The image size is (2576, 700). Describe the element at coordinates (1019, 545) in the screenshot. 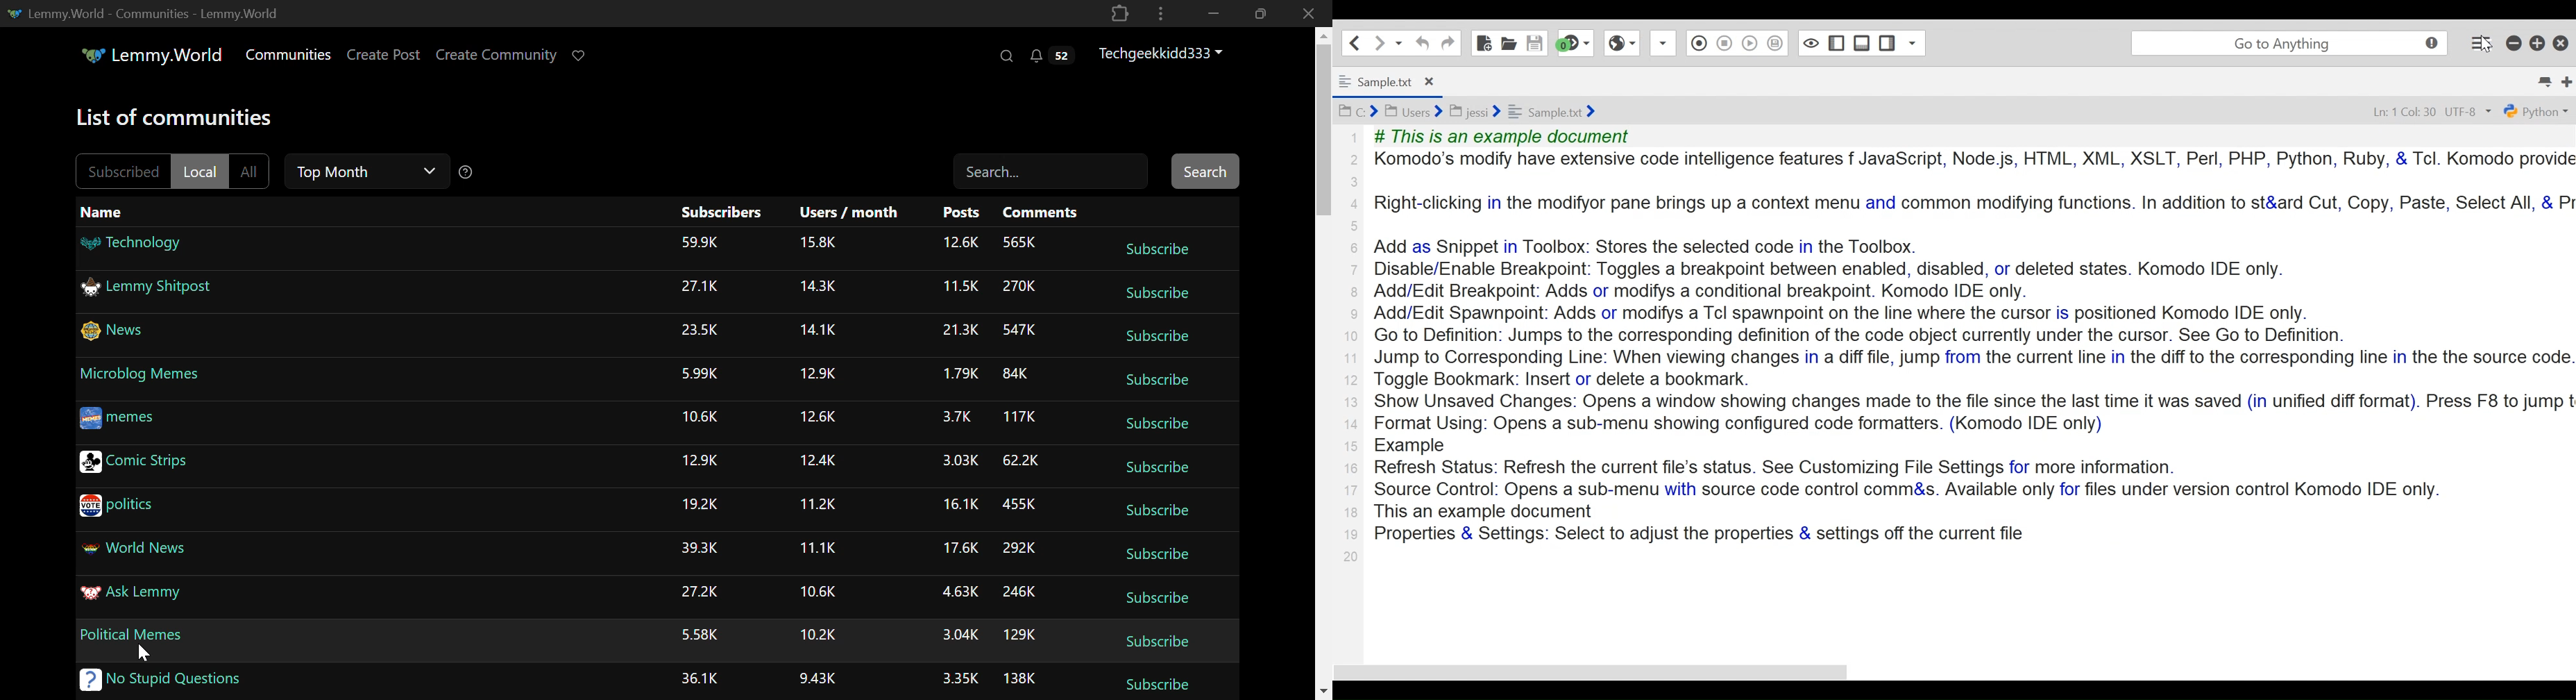

I see `Amount` at that location.